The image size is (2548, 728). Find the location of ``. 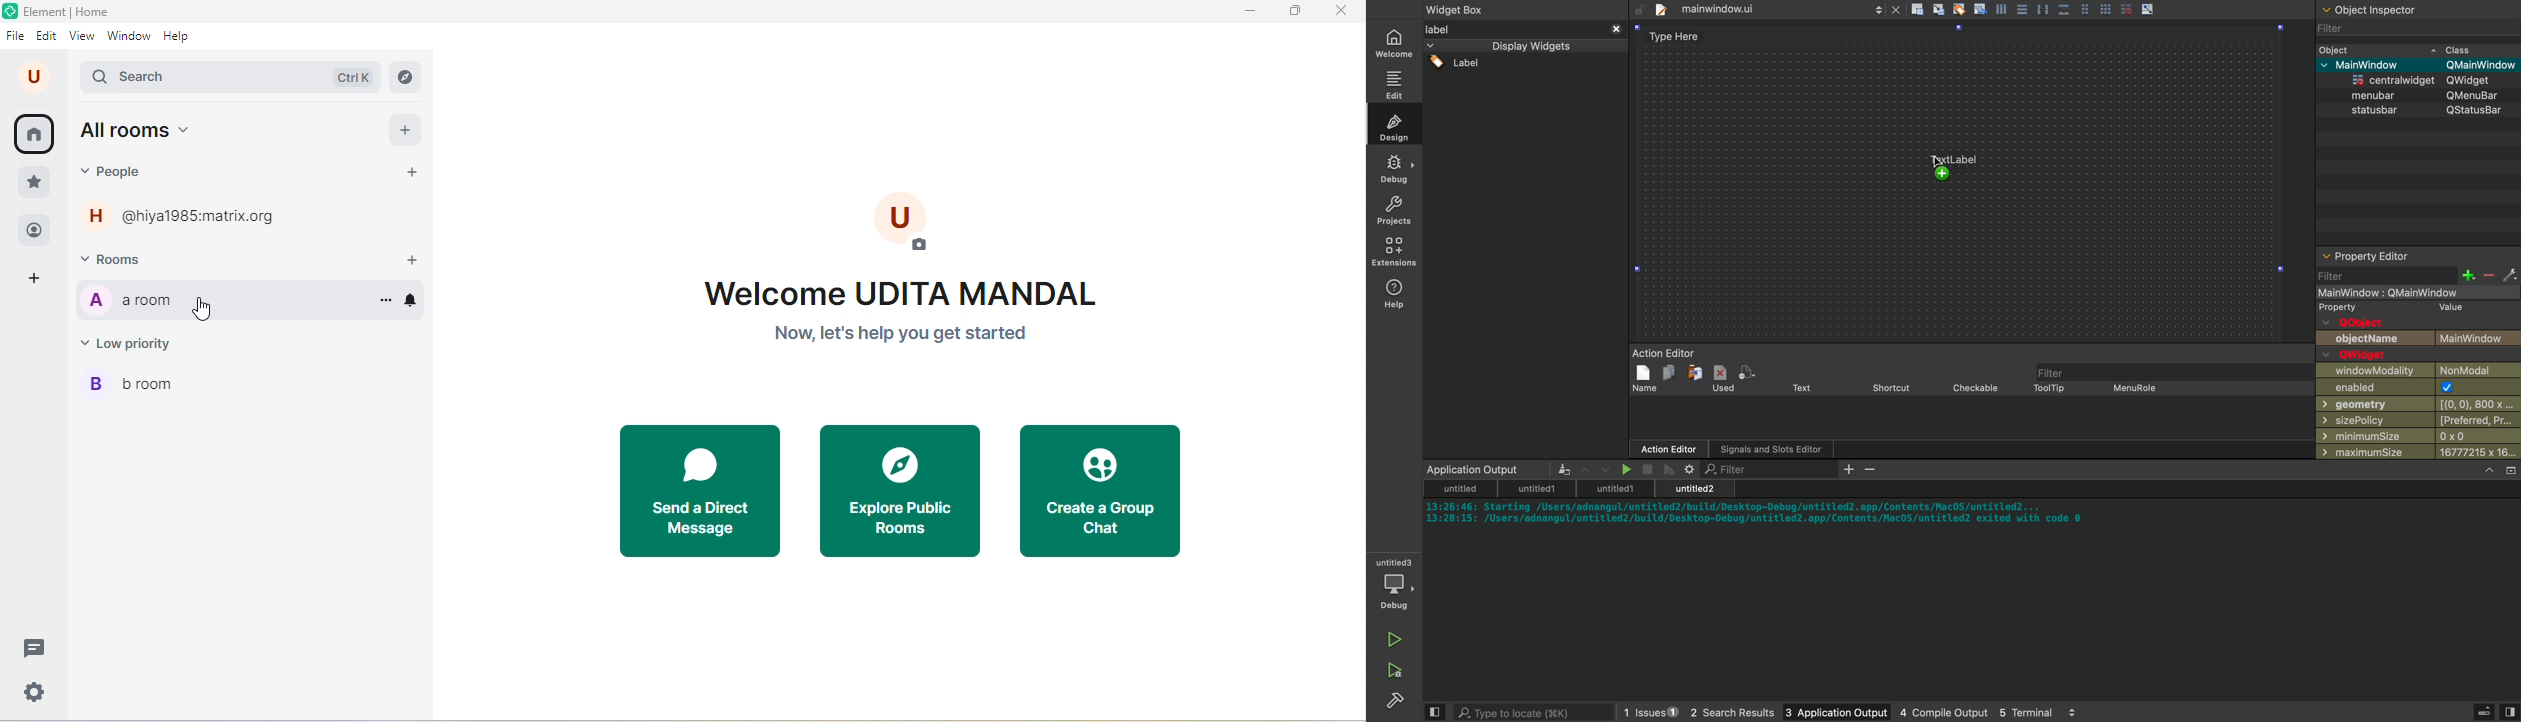

 is located at coordinates (1397, 702).